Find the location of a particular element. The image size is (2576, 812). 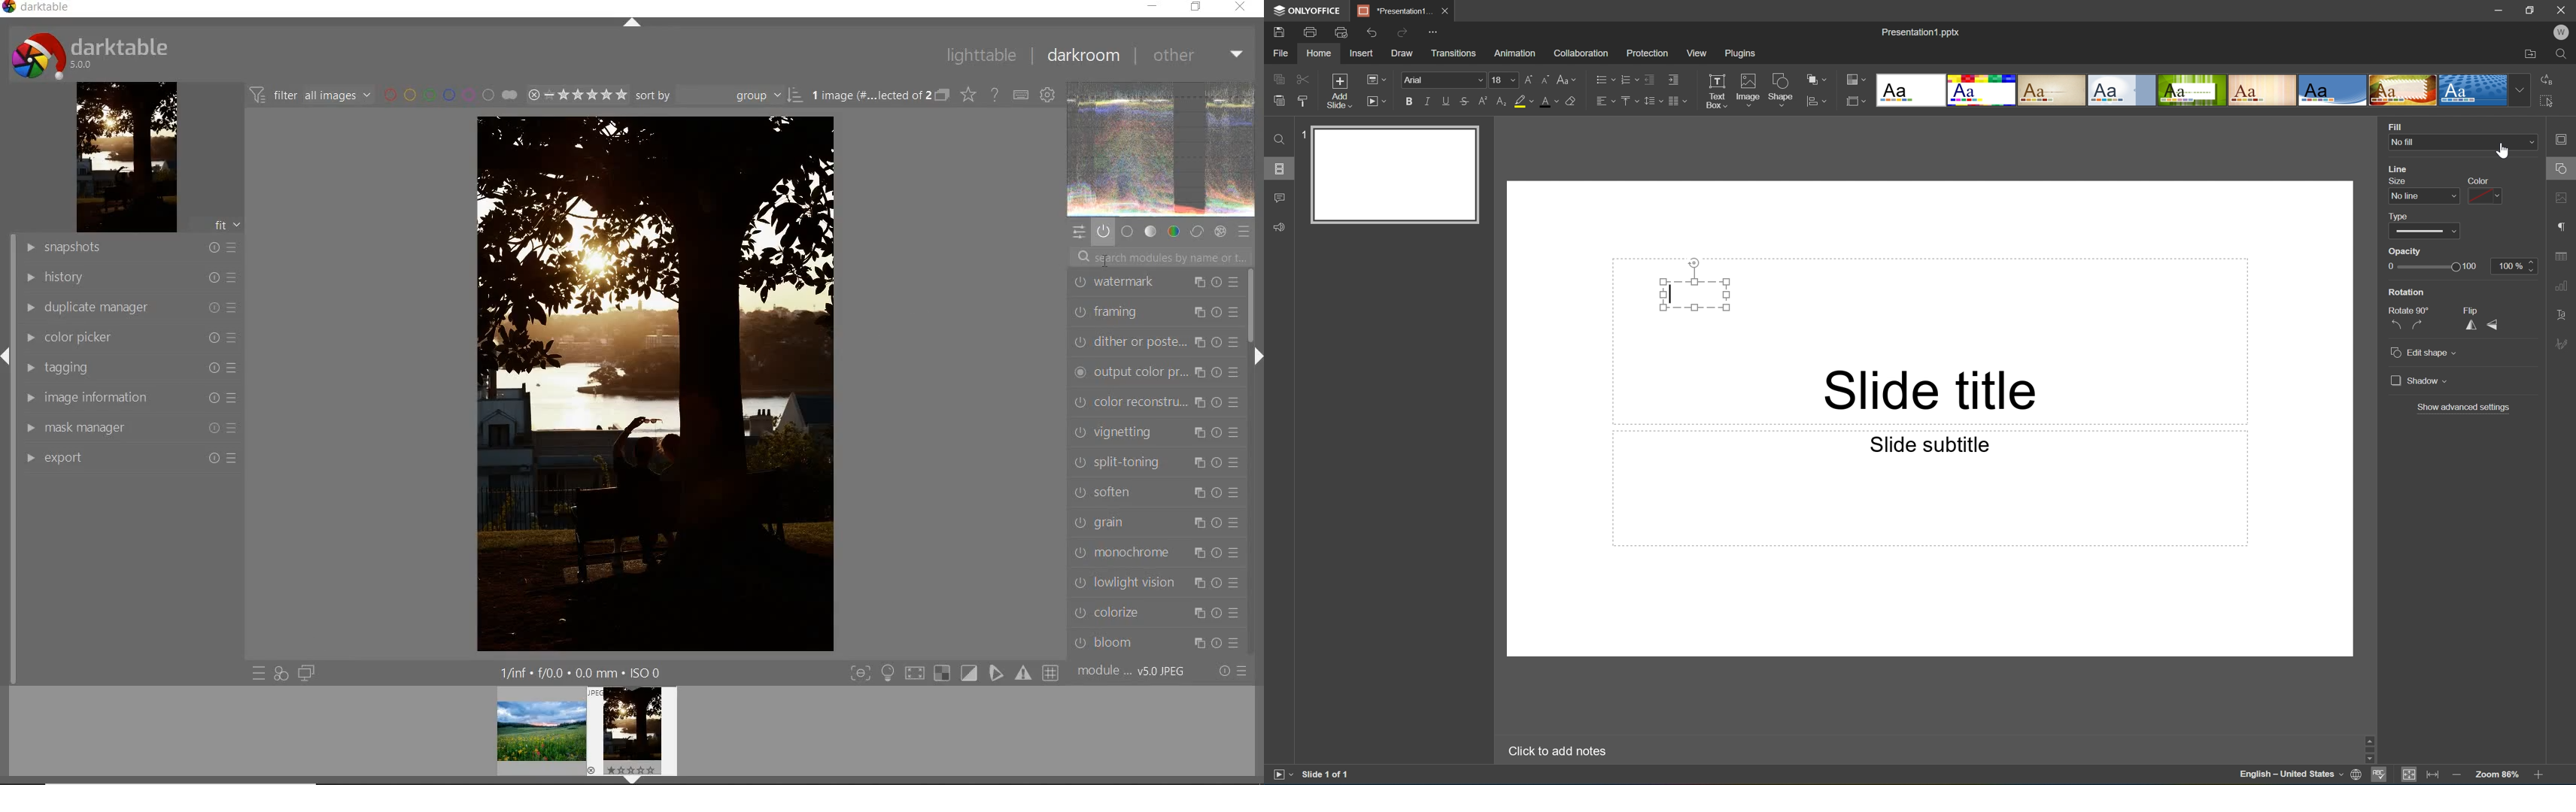

toggle modes is located at coordinates (953, 674).